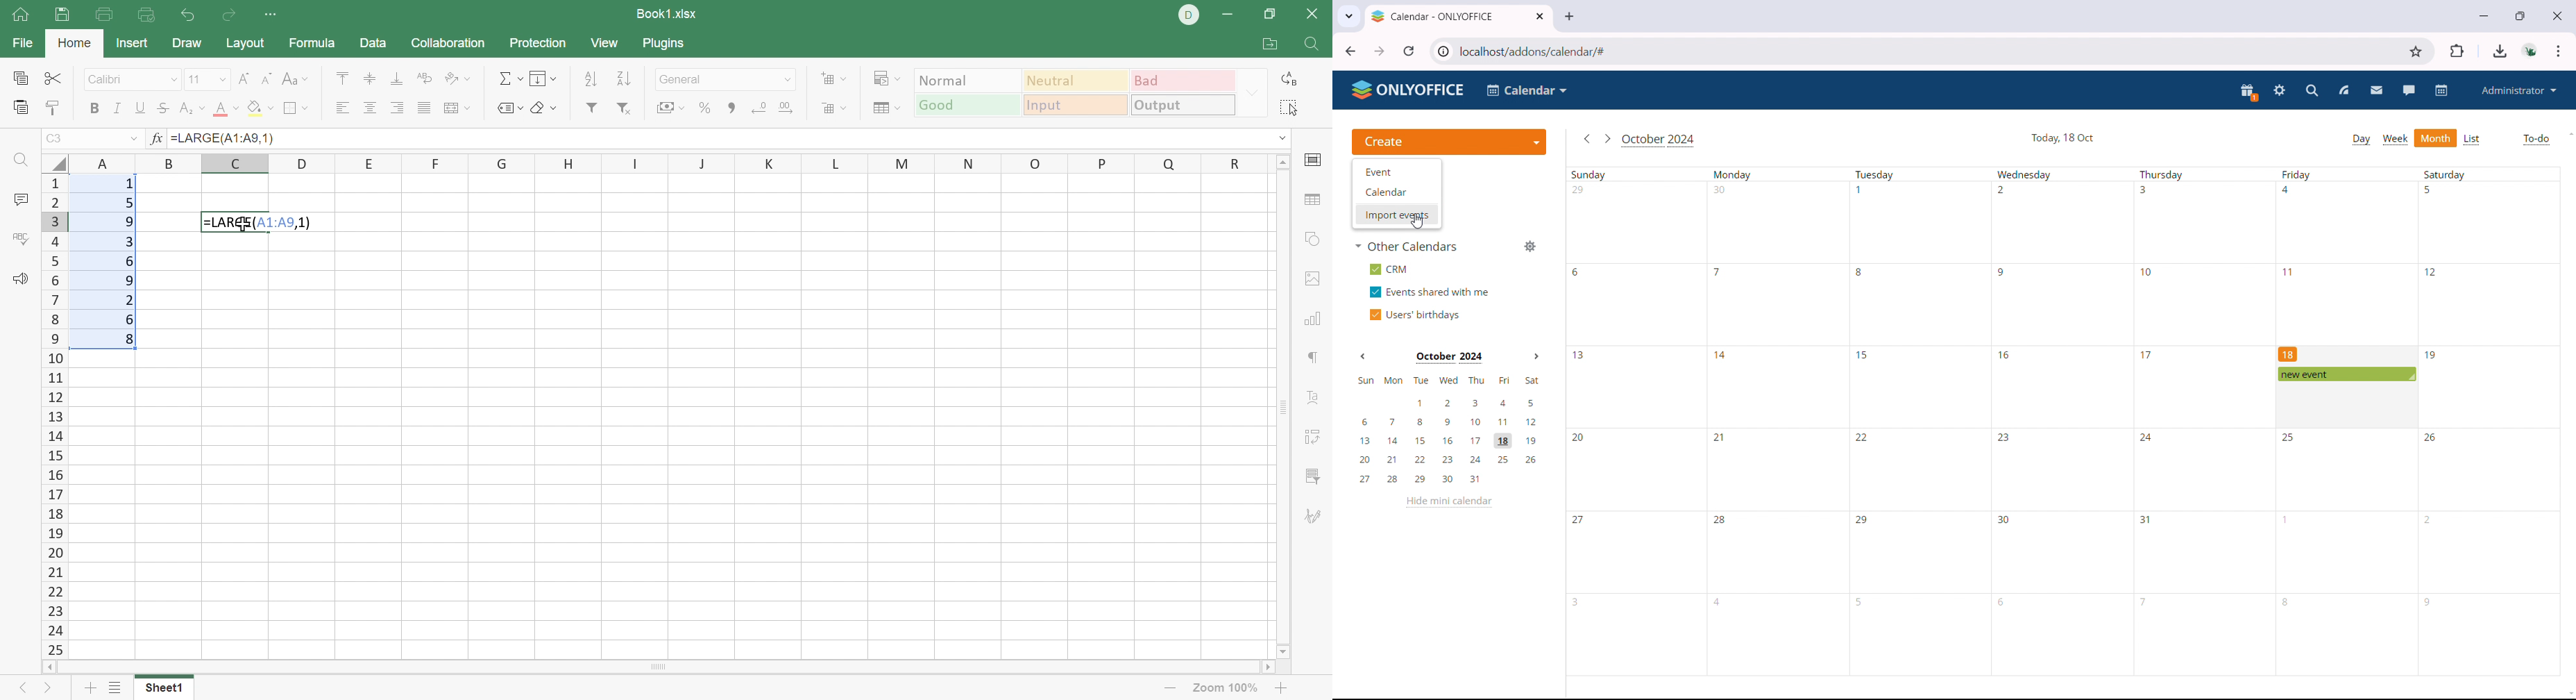  I want to click on Clear, so click(548, 109).